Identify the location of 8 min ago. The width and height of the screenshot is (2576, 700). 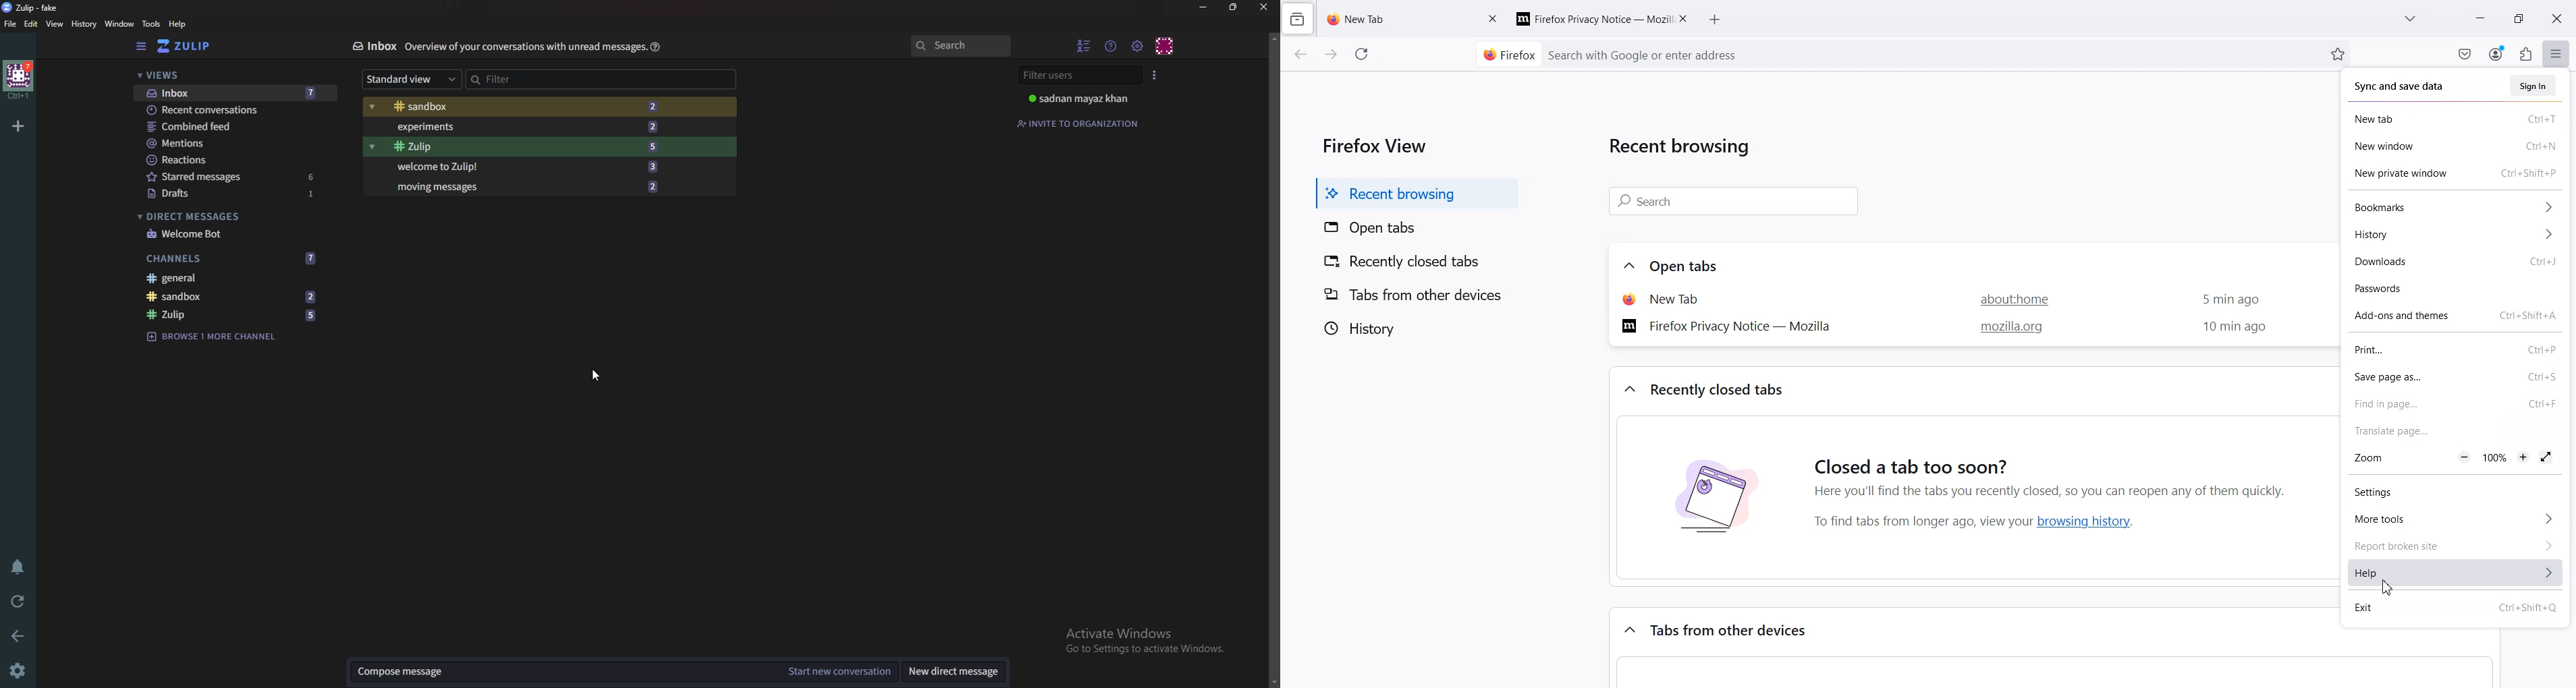
(2230, 328).